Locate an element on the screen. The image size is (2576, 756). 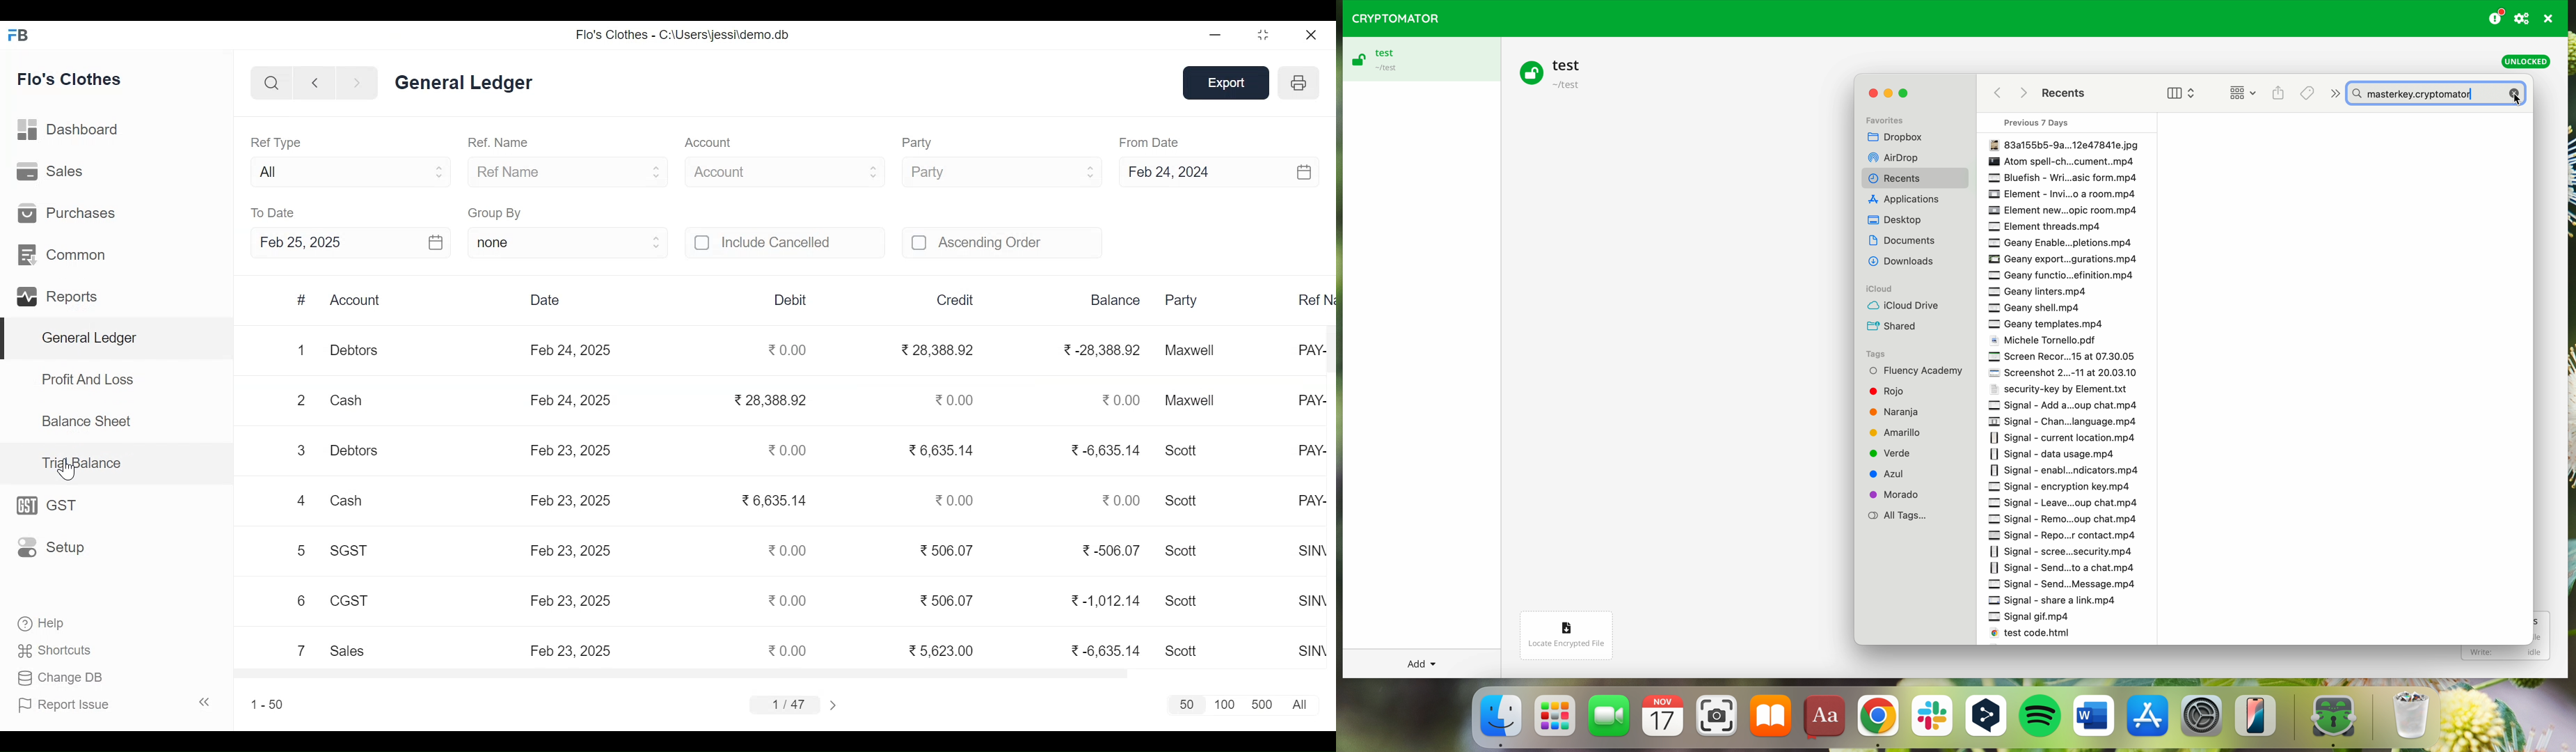
SGST is located at coordinates (347, 549).